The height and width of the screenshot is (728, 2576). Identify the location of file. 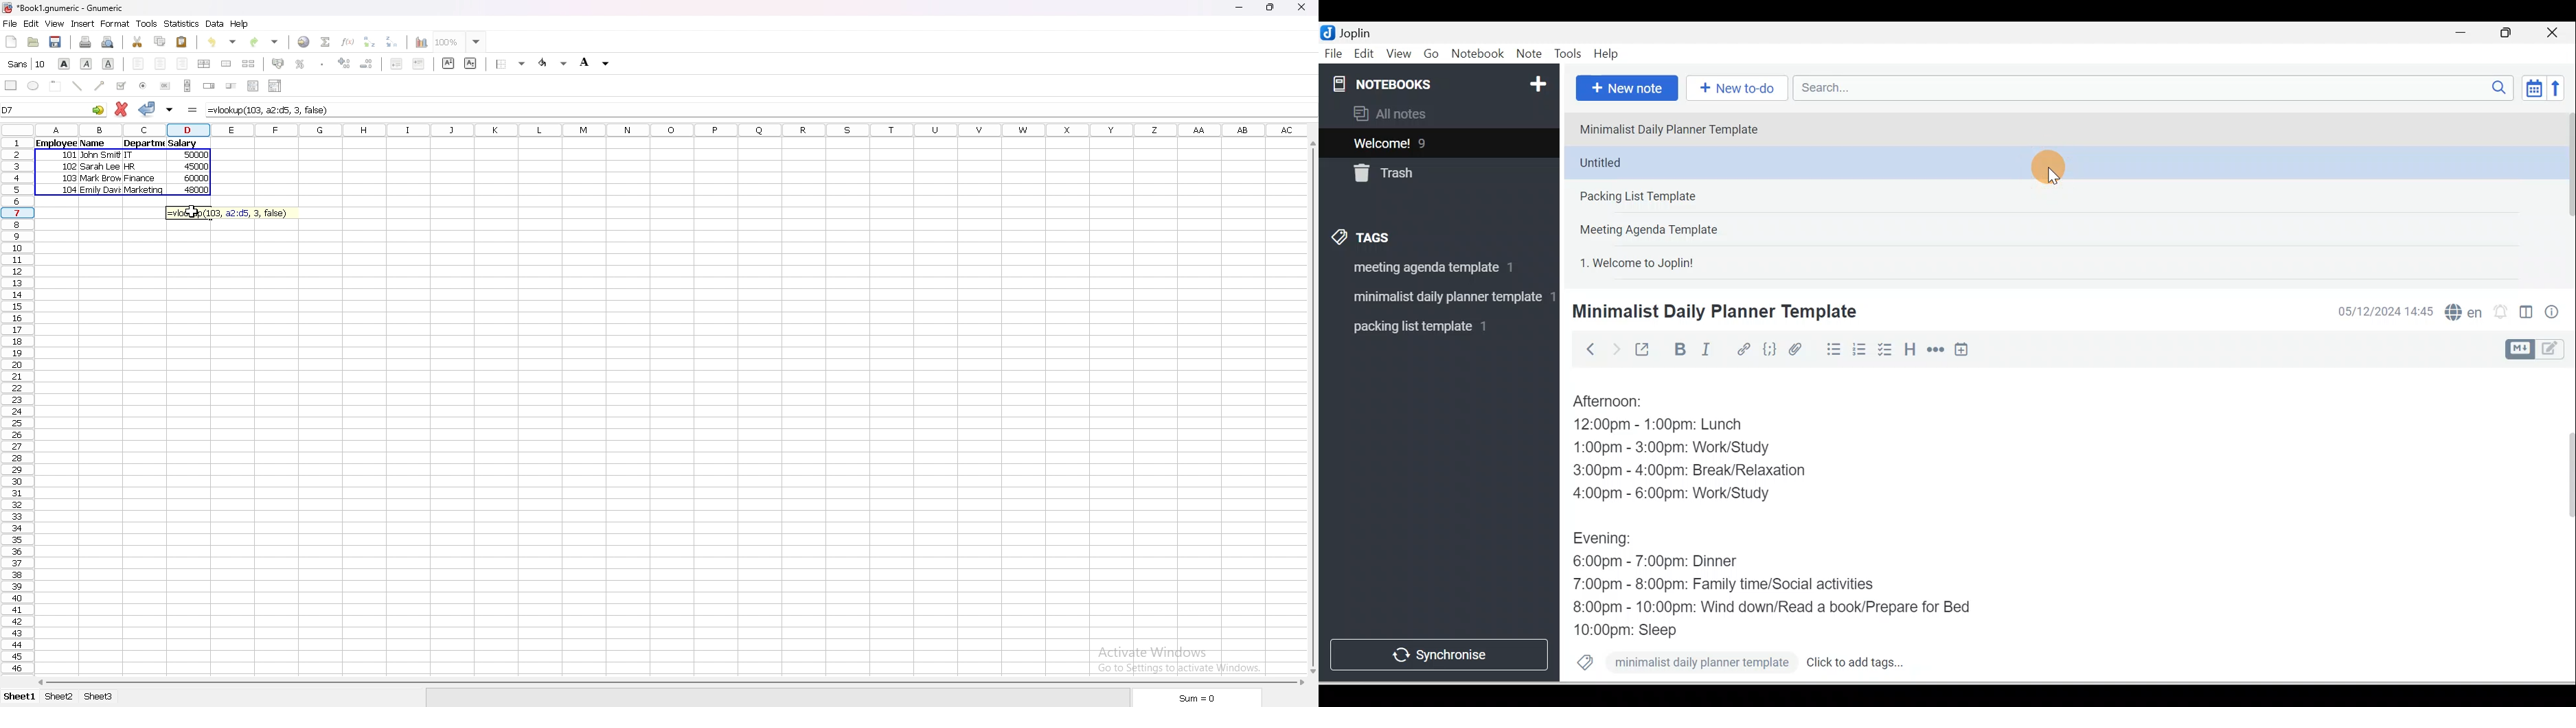
(10, 23).